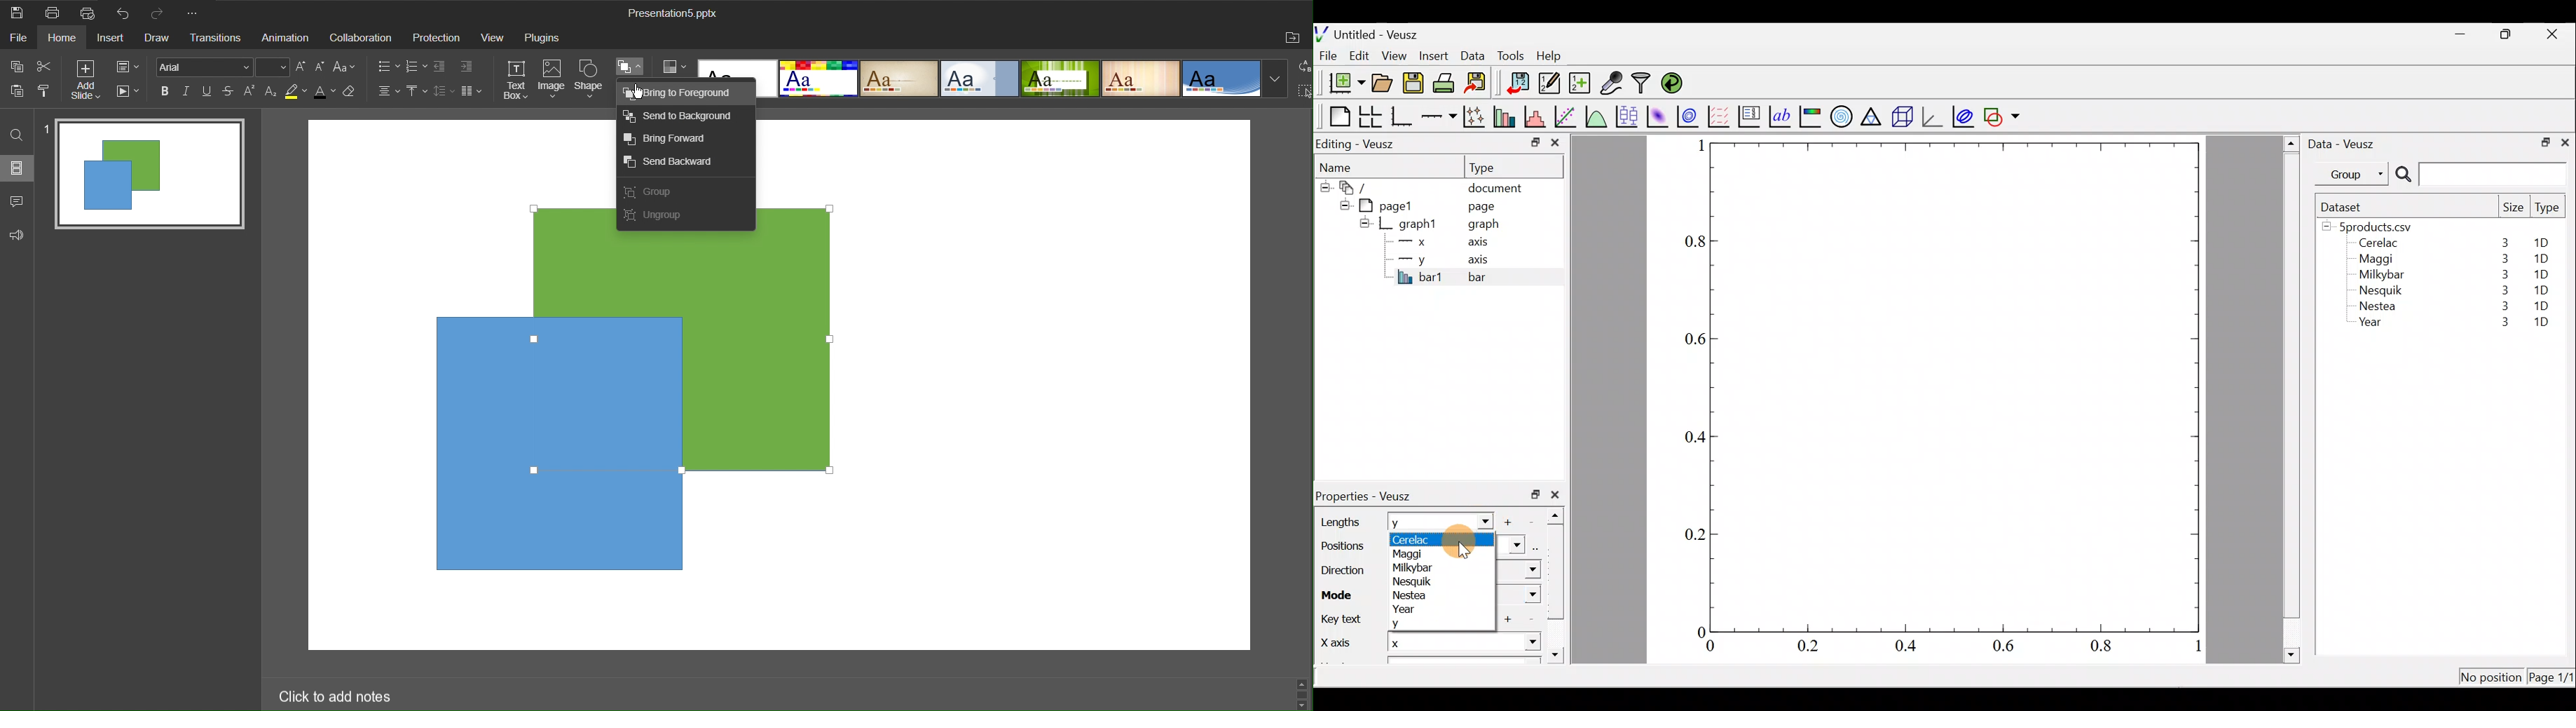 The width and height of the screenshot is (2576, 728). I want to click on Playback, so click(129, 93).